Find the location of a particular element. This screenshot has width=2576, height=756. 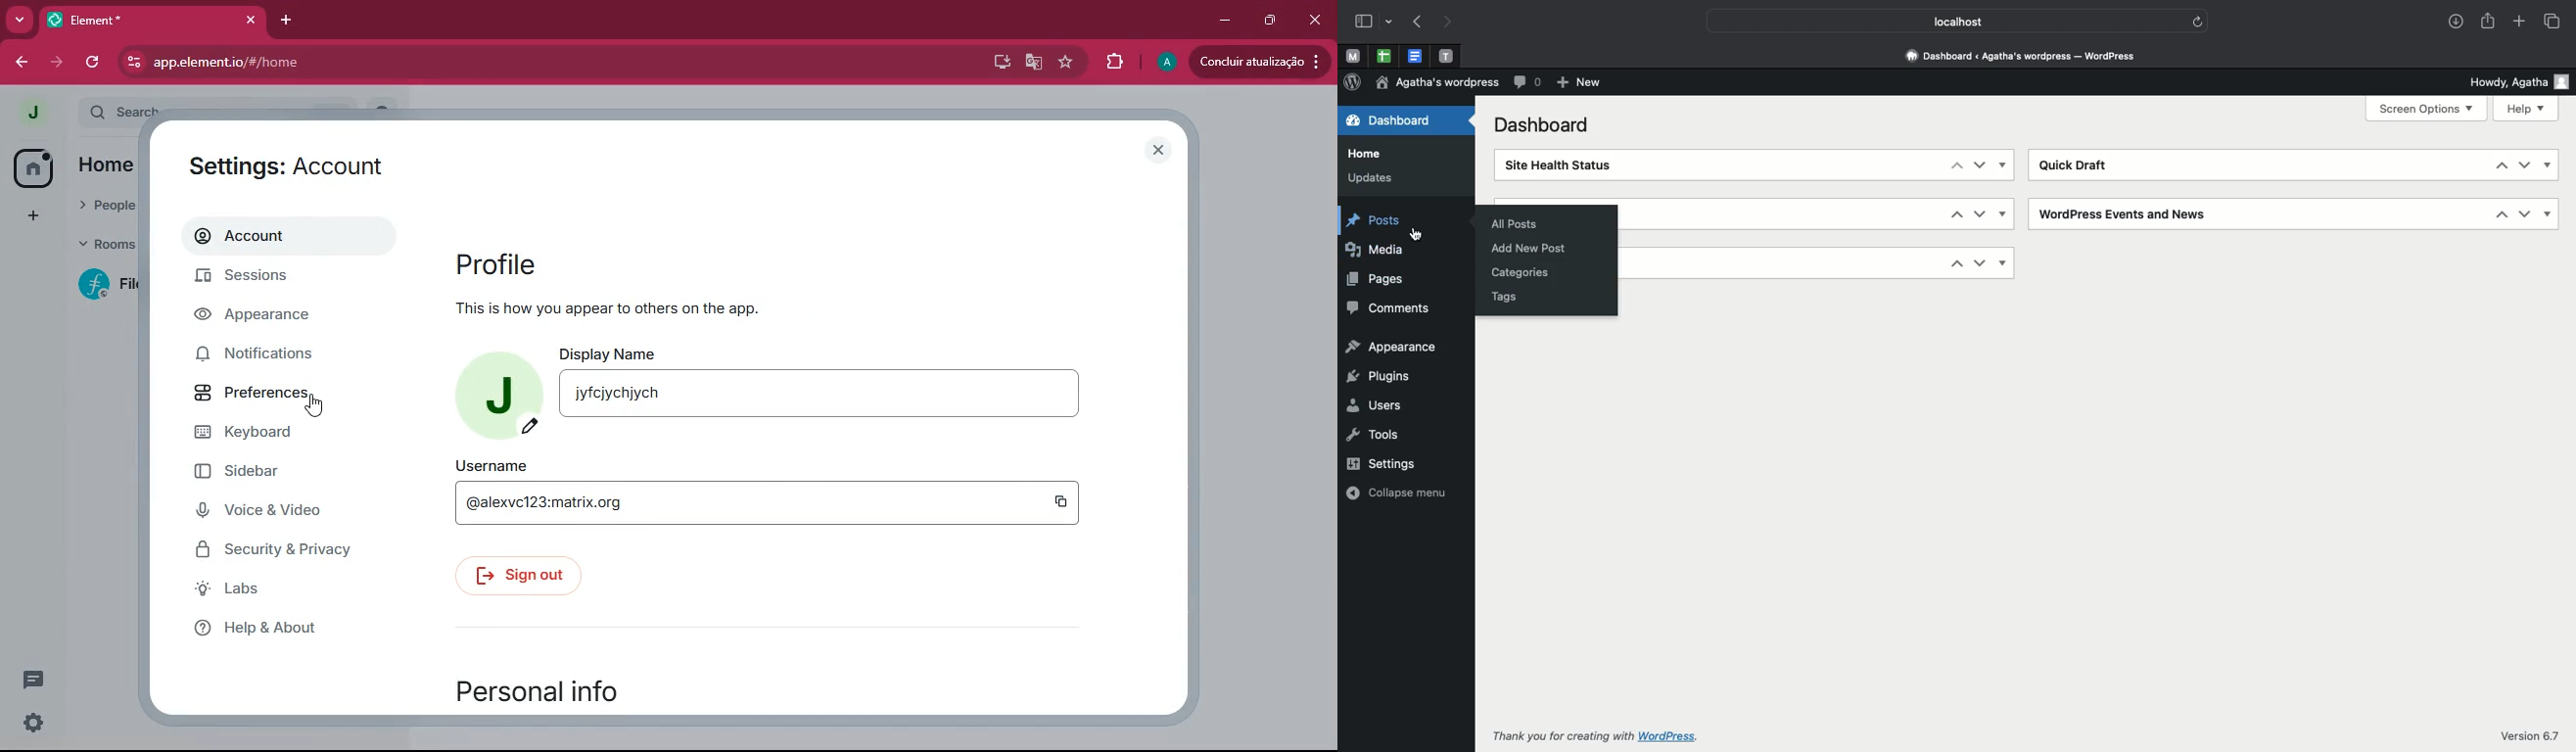

sidebar is located at coordinates (269, 473).